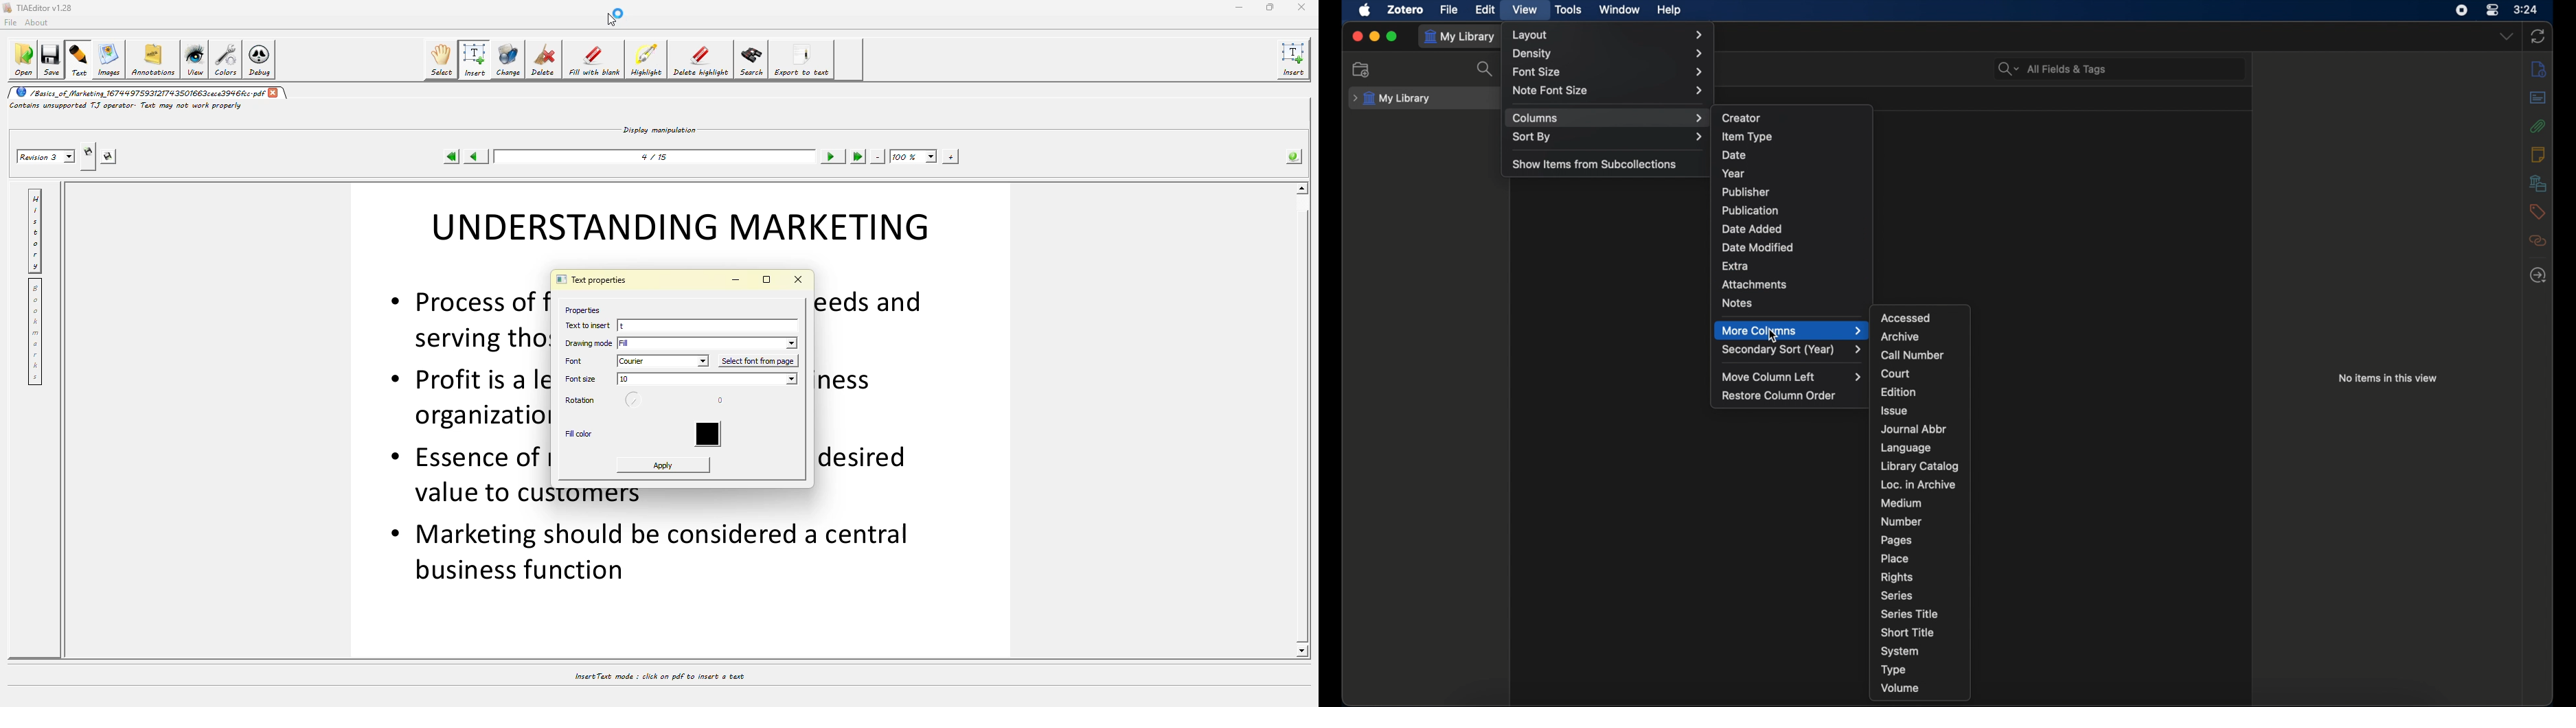 The image size is (2576, 728). Describe the element at coordinates (1746, 192) in the screenshot. I see `publisher` at that location.